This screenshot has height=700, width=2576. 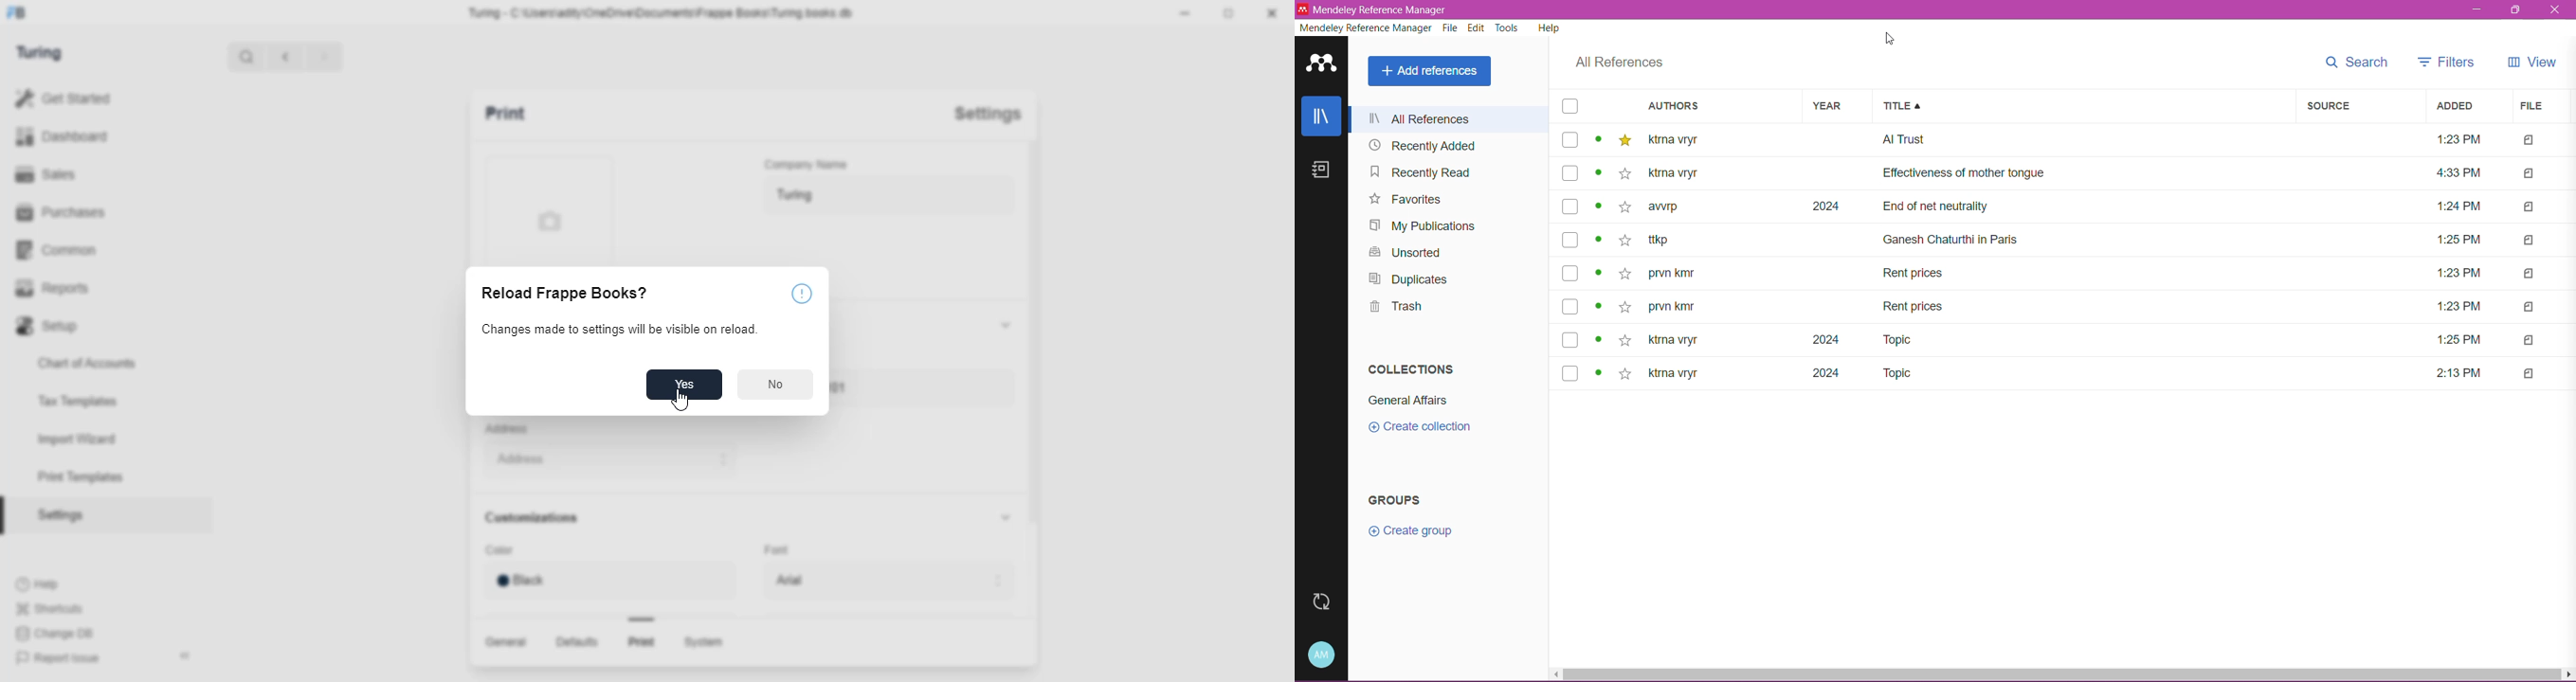 What do you see at coordinates (510, 428) in the screenshot?
I see `Address` at bounding box center [510, 428].